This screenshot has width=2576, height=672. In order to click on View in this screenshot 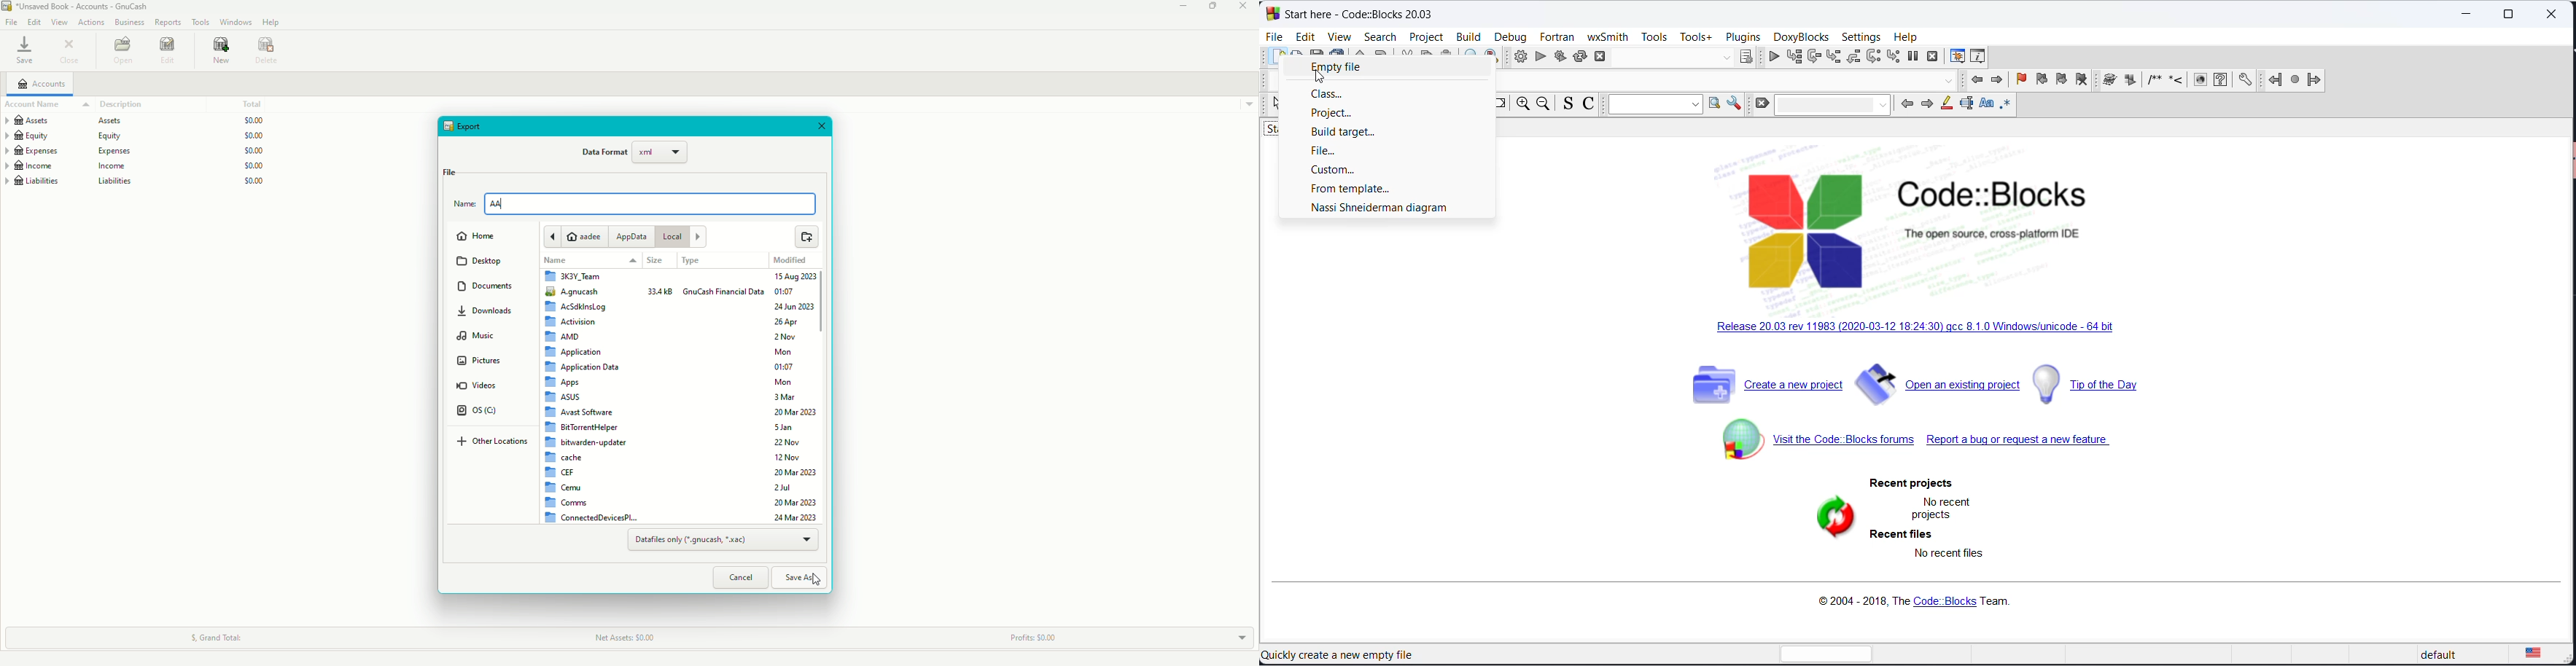, I will do `click(58, 22)`.